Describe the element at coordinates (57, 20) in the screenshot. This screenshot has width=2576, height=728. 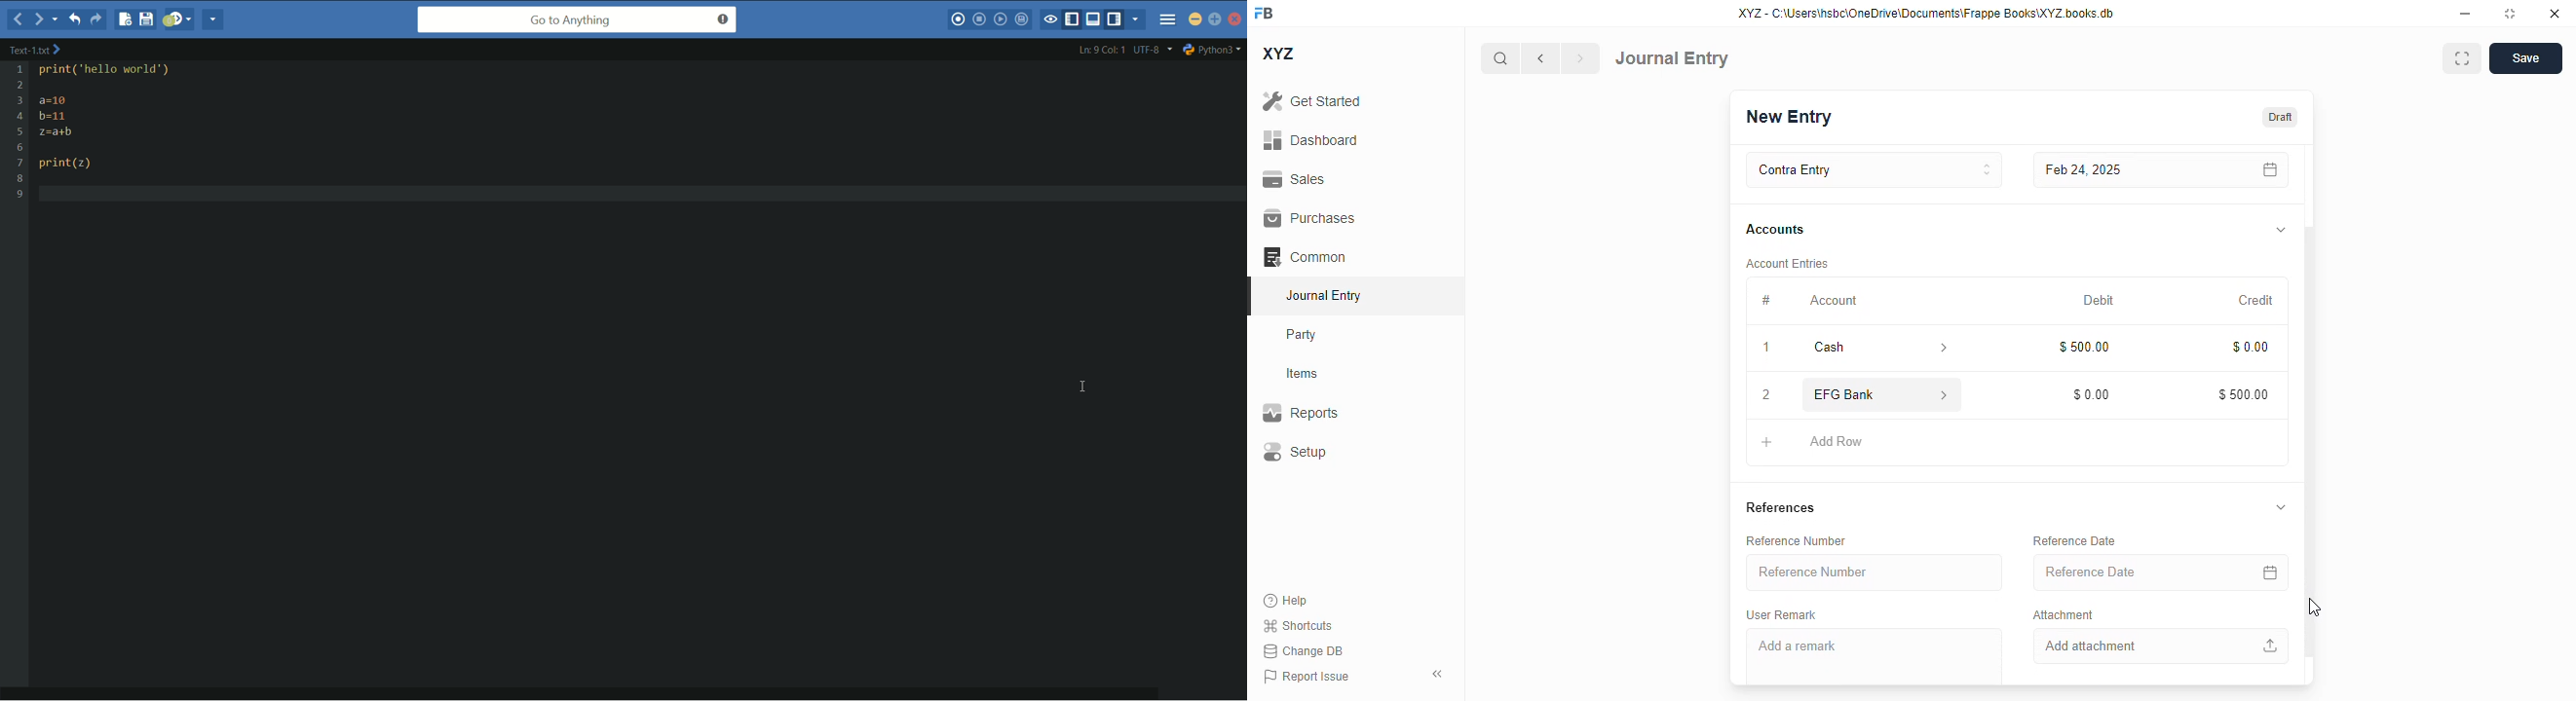
I see `recent locations` at that location.